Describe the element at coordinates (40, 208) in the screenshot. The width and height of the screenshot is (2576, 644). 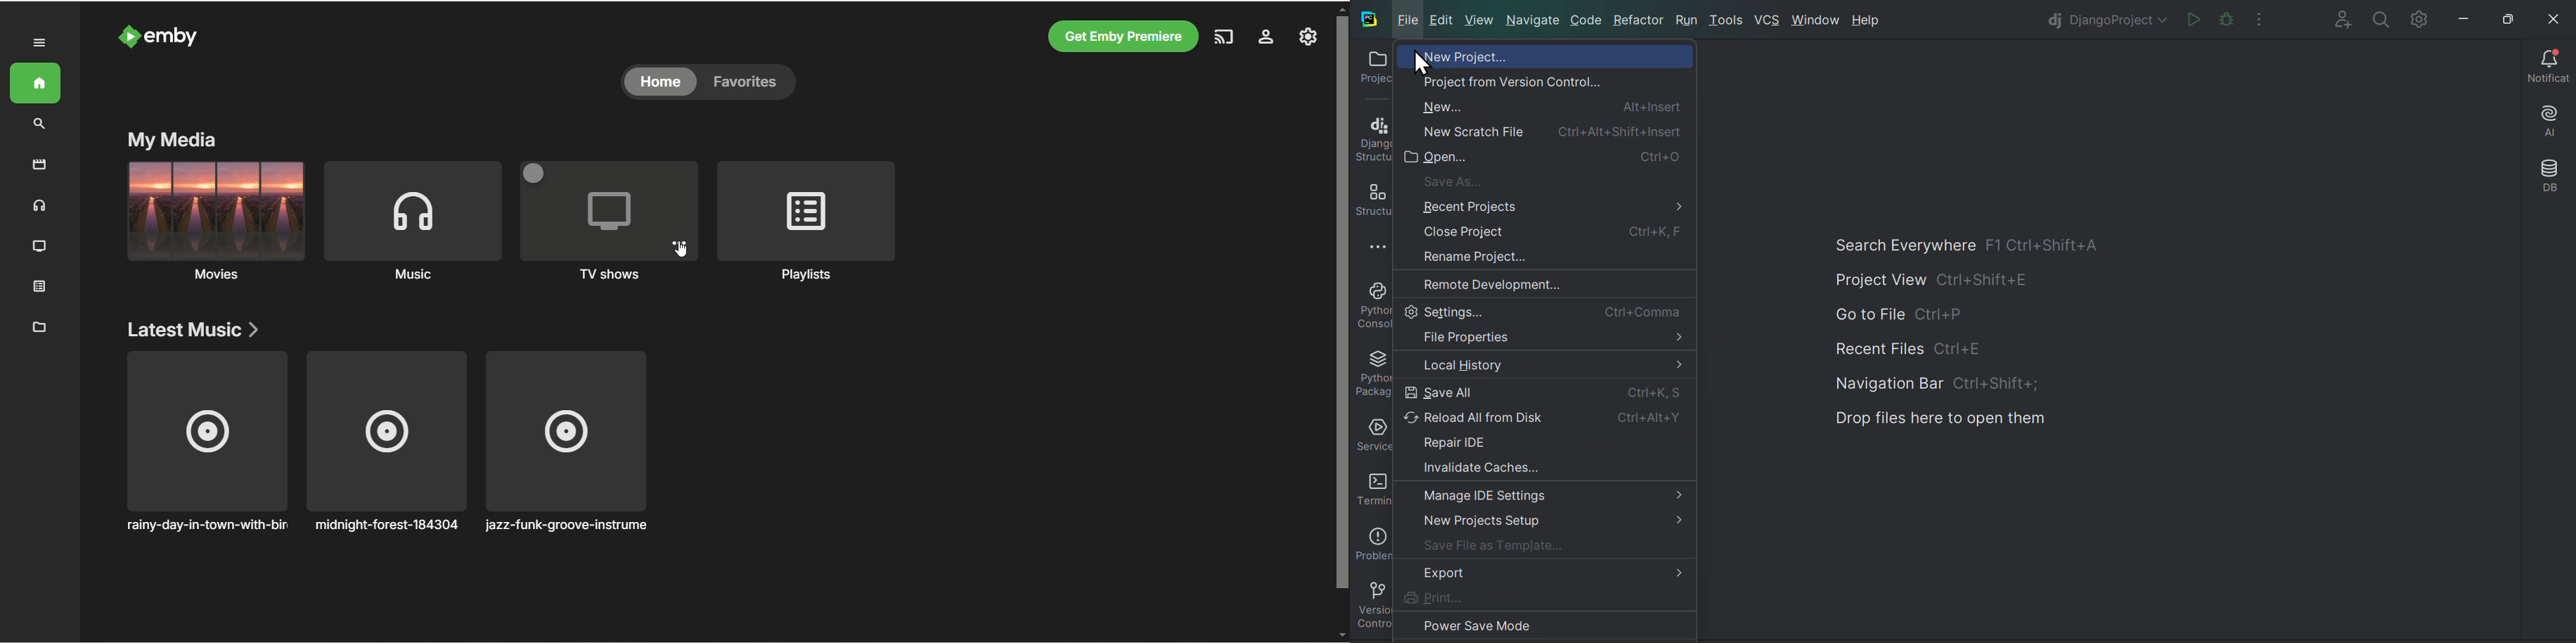
I see `music` at that location.